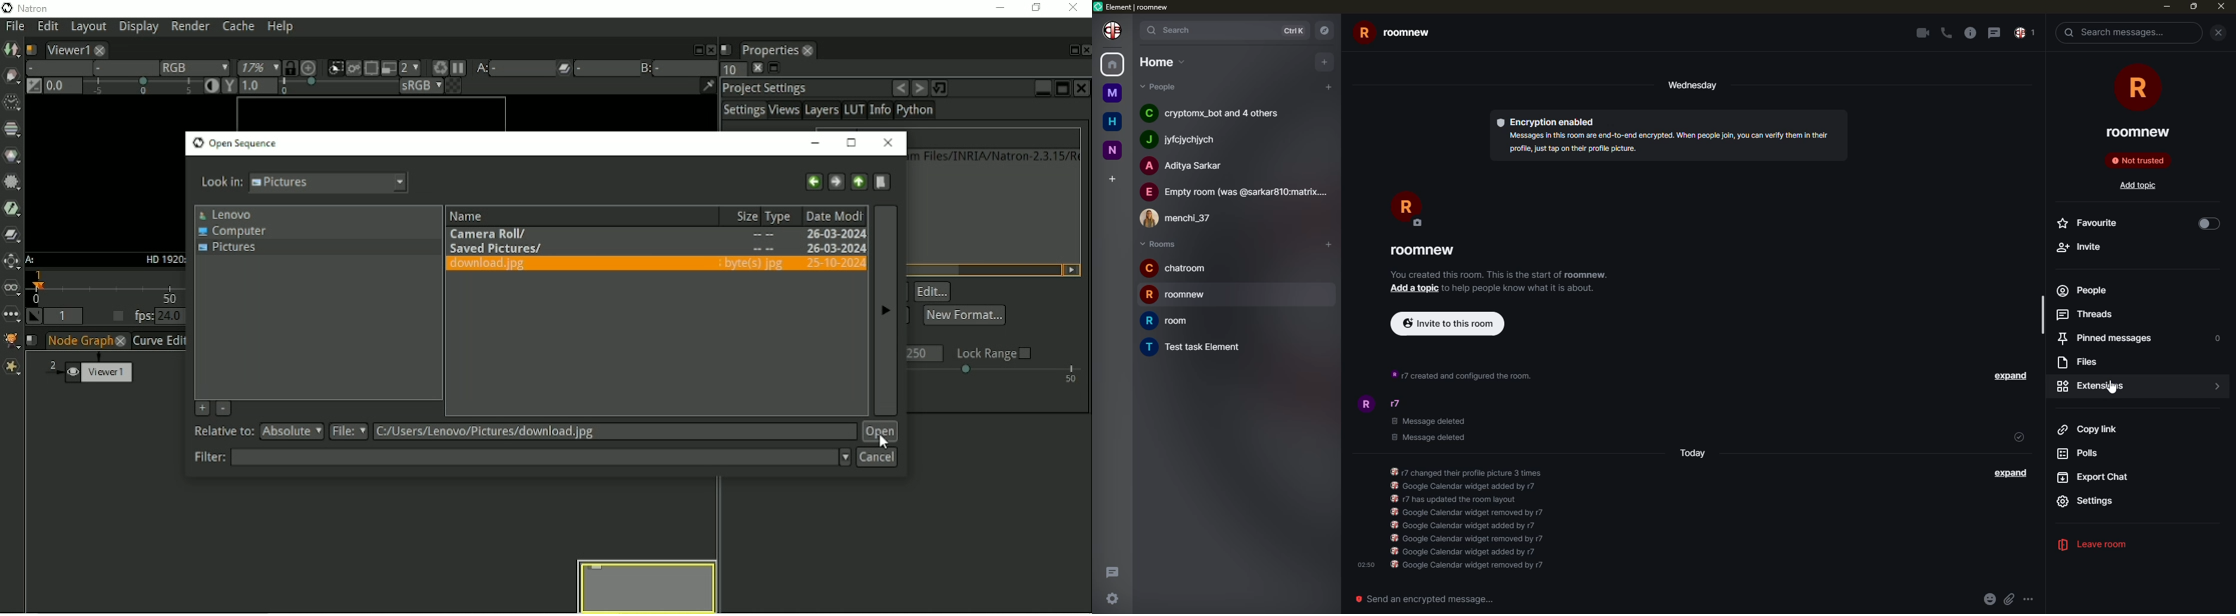 The image size is (2240, 616). What do you see at coordinates (1112, 179) in the screenshot?
I see `add` at bounding box center [1112, 179].